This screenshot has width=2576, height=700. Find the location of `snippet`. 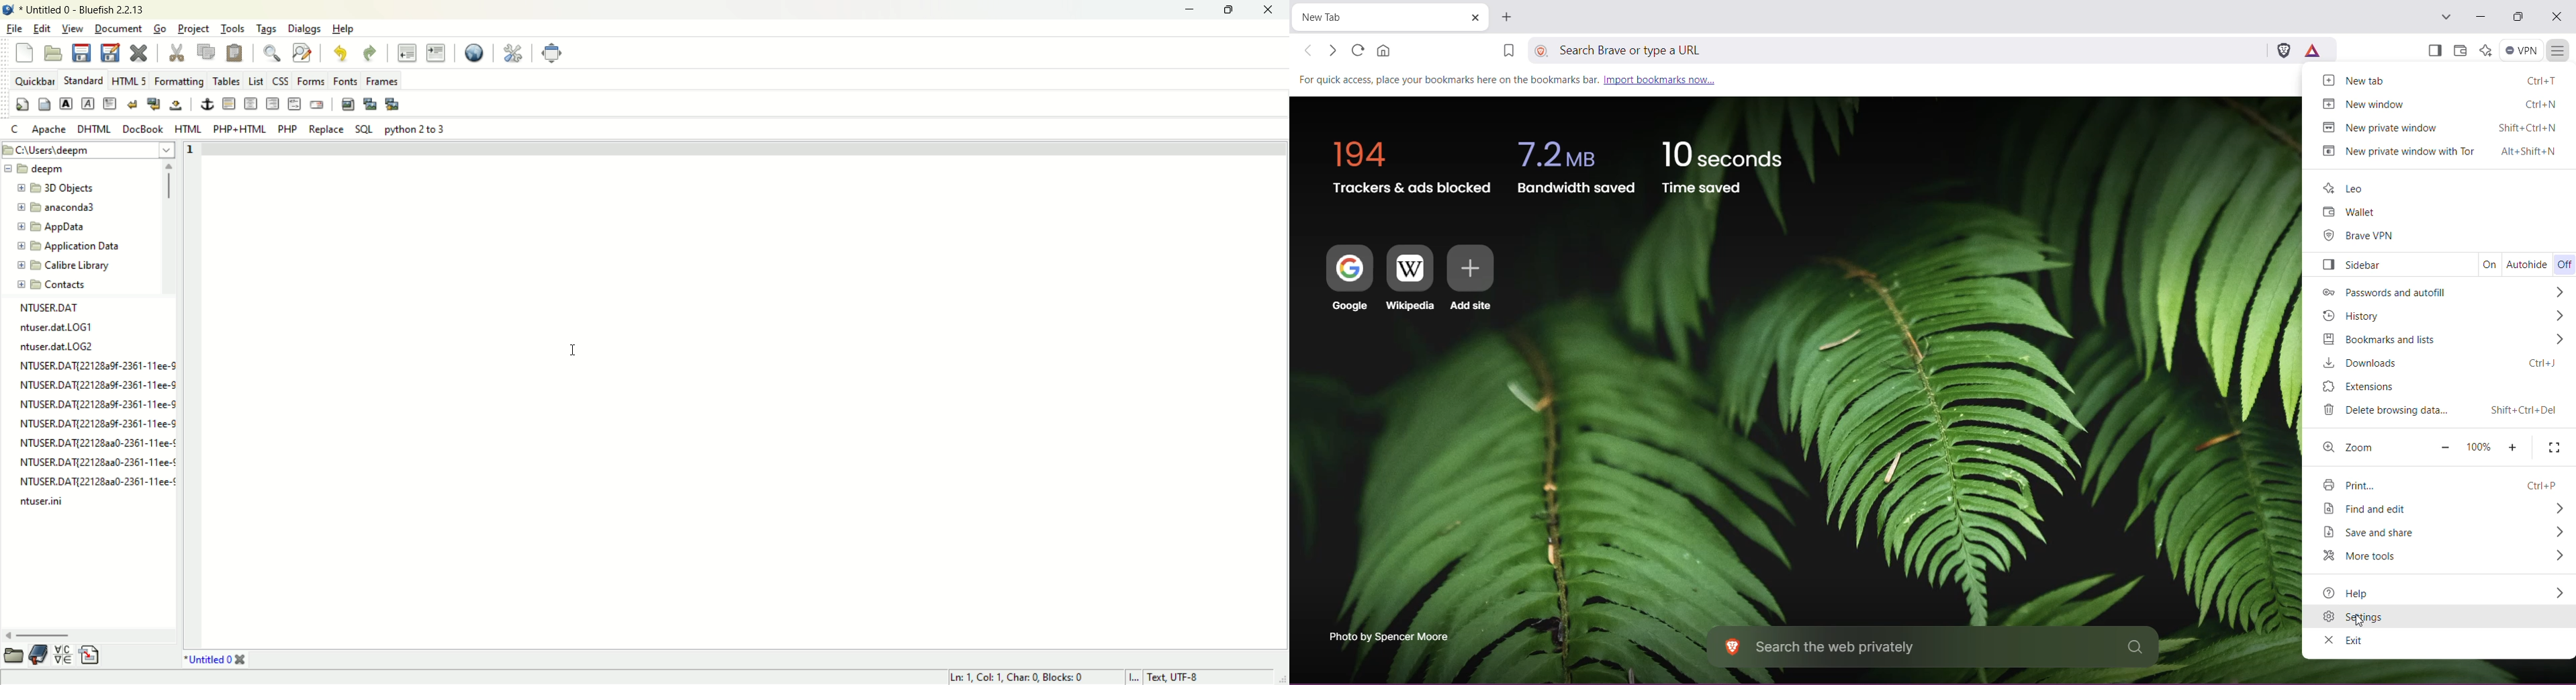

snippet is located at coordinates (93, 657).